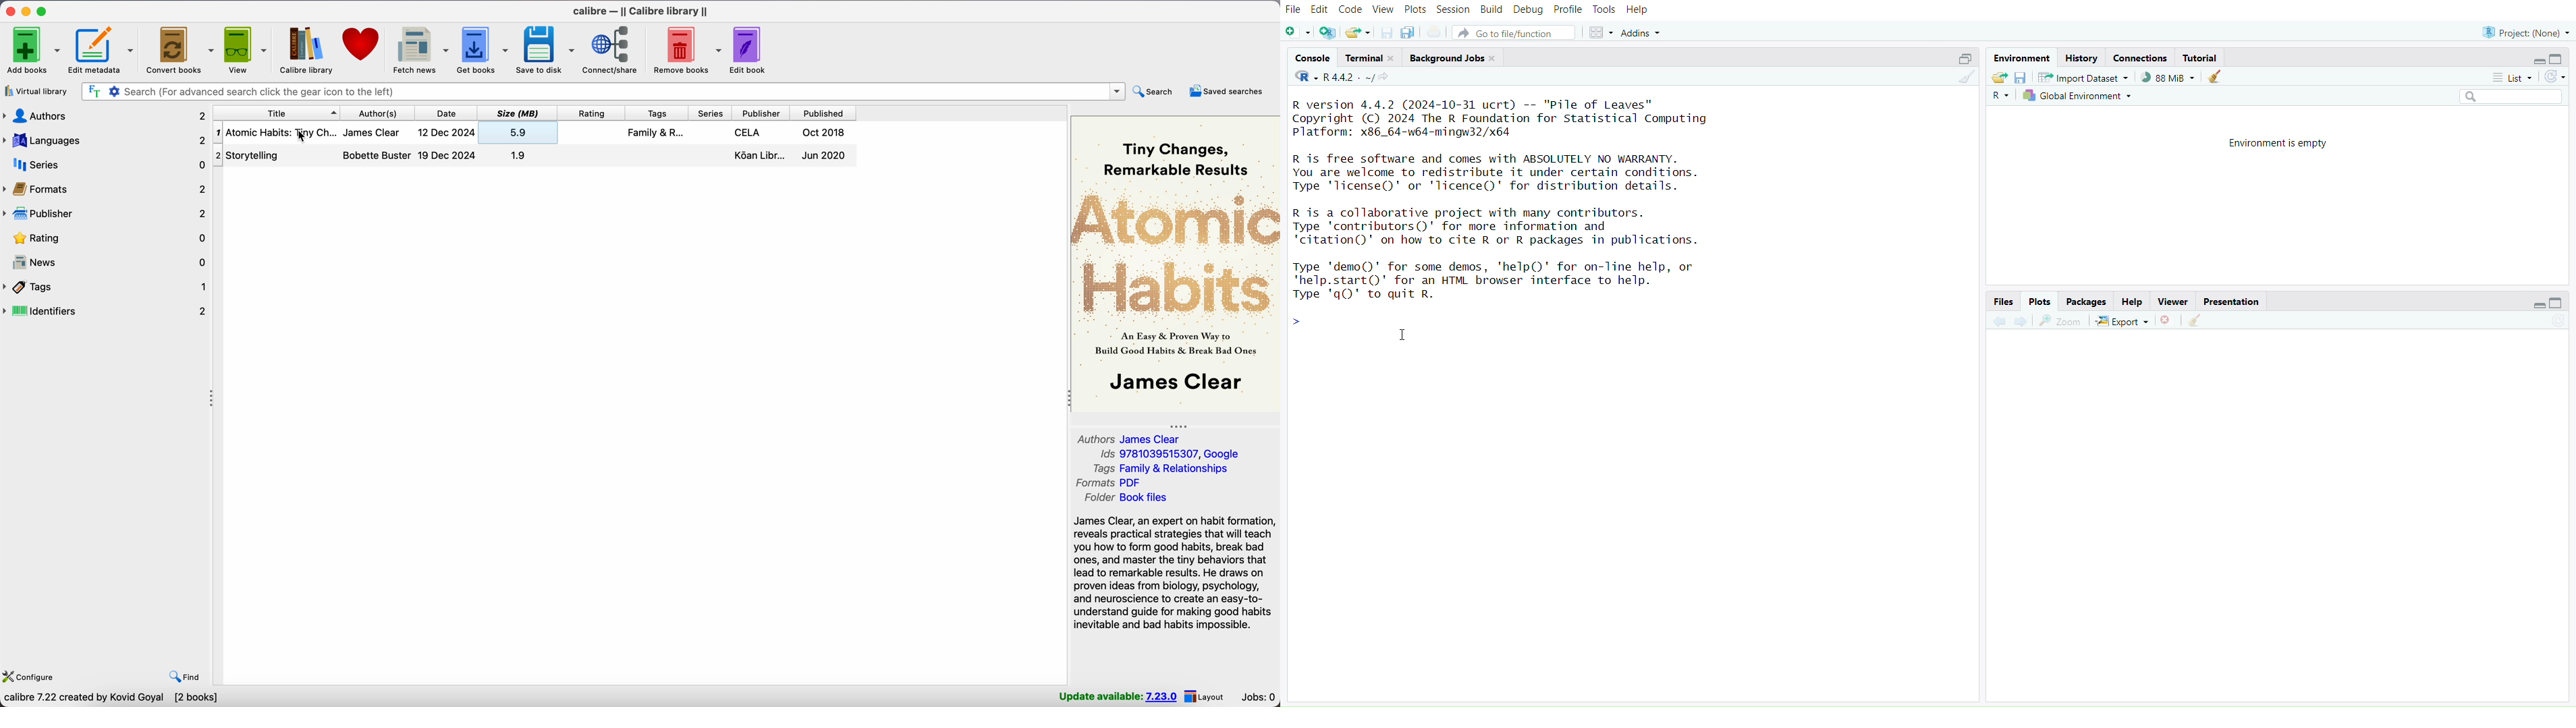 Image resolution: width=2576 pixels, height=728 pixels. What do you see at coordinates (1259, 697) in the screenshot?
I see `Jobs: 0` at bounding box center [1259, 697].